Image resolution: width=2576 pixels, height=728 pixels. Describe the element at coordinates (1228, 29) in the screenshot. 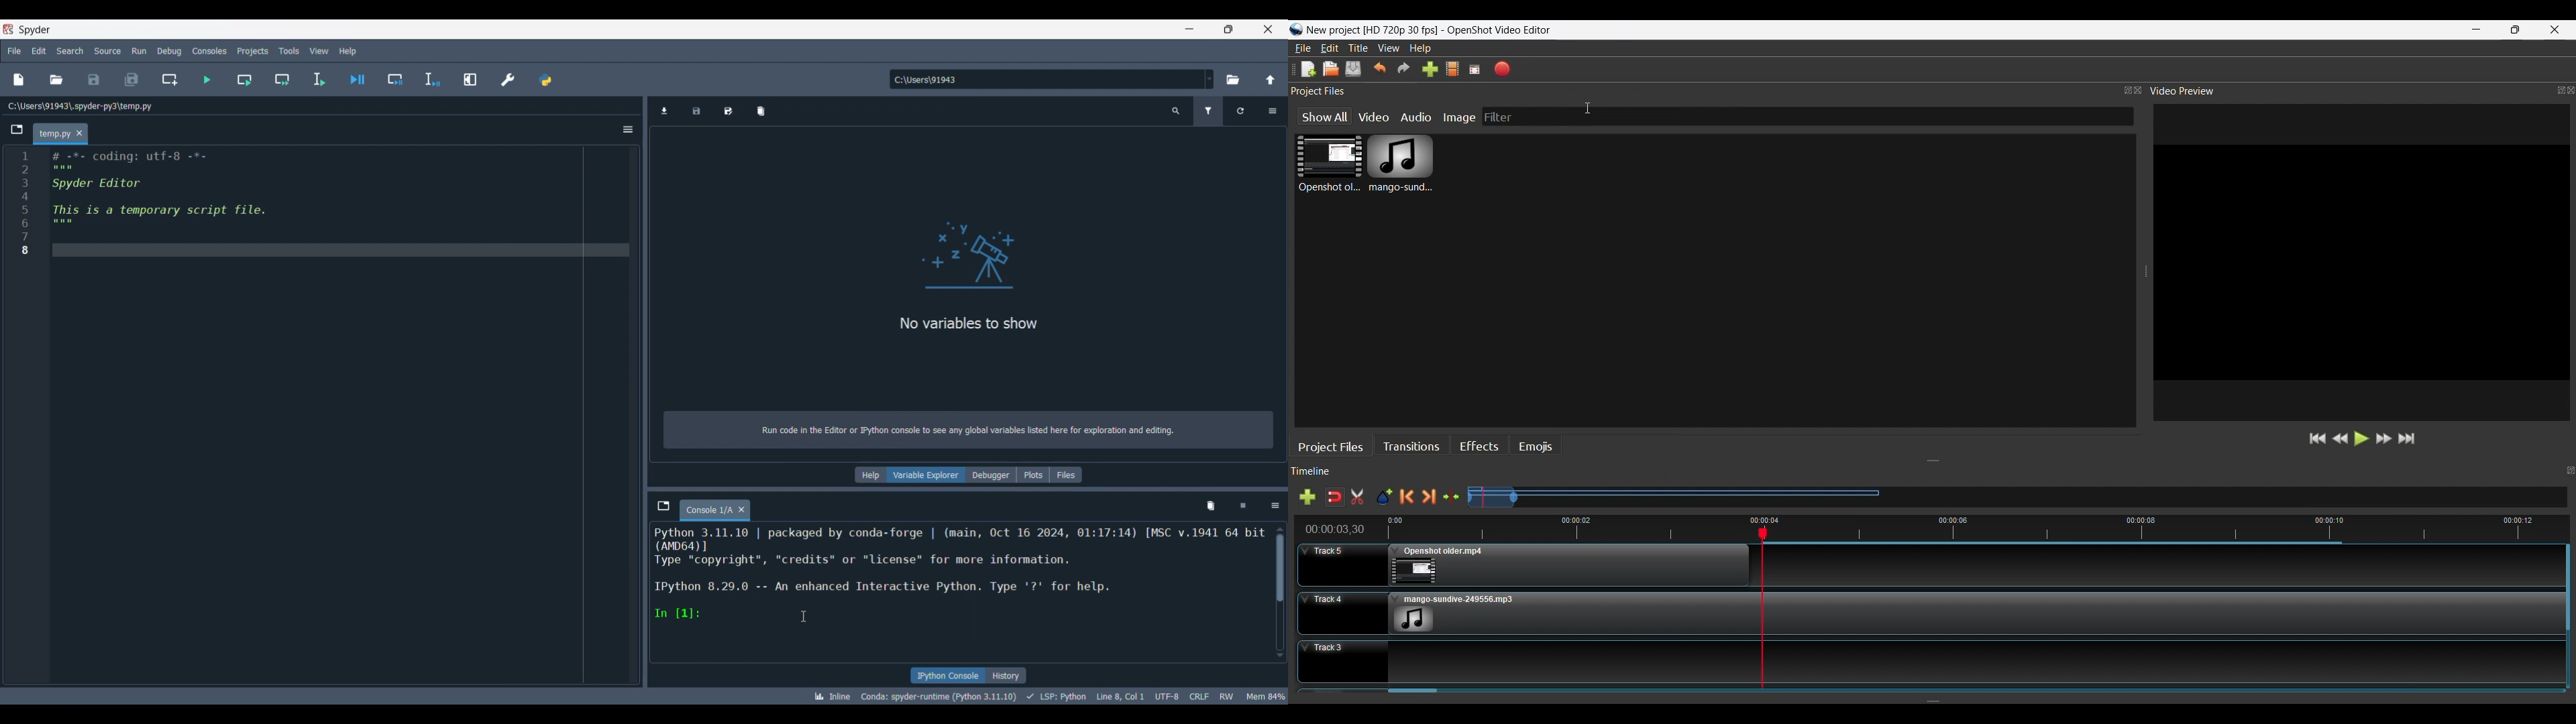

I see `Show in smaller tab` at that location.